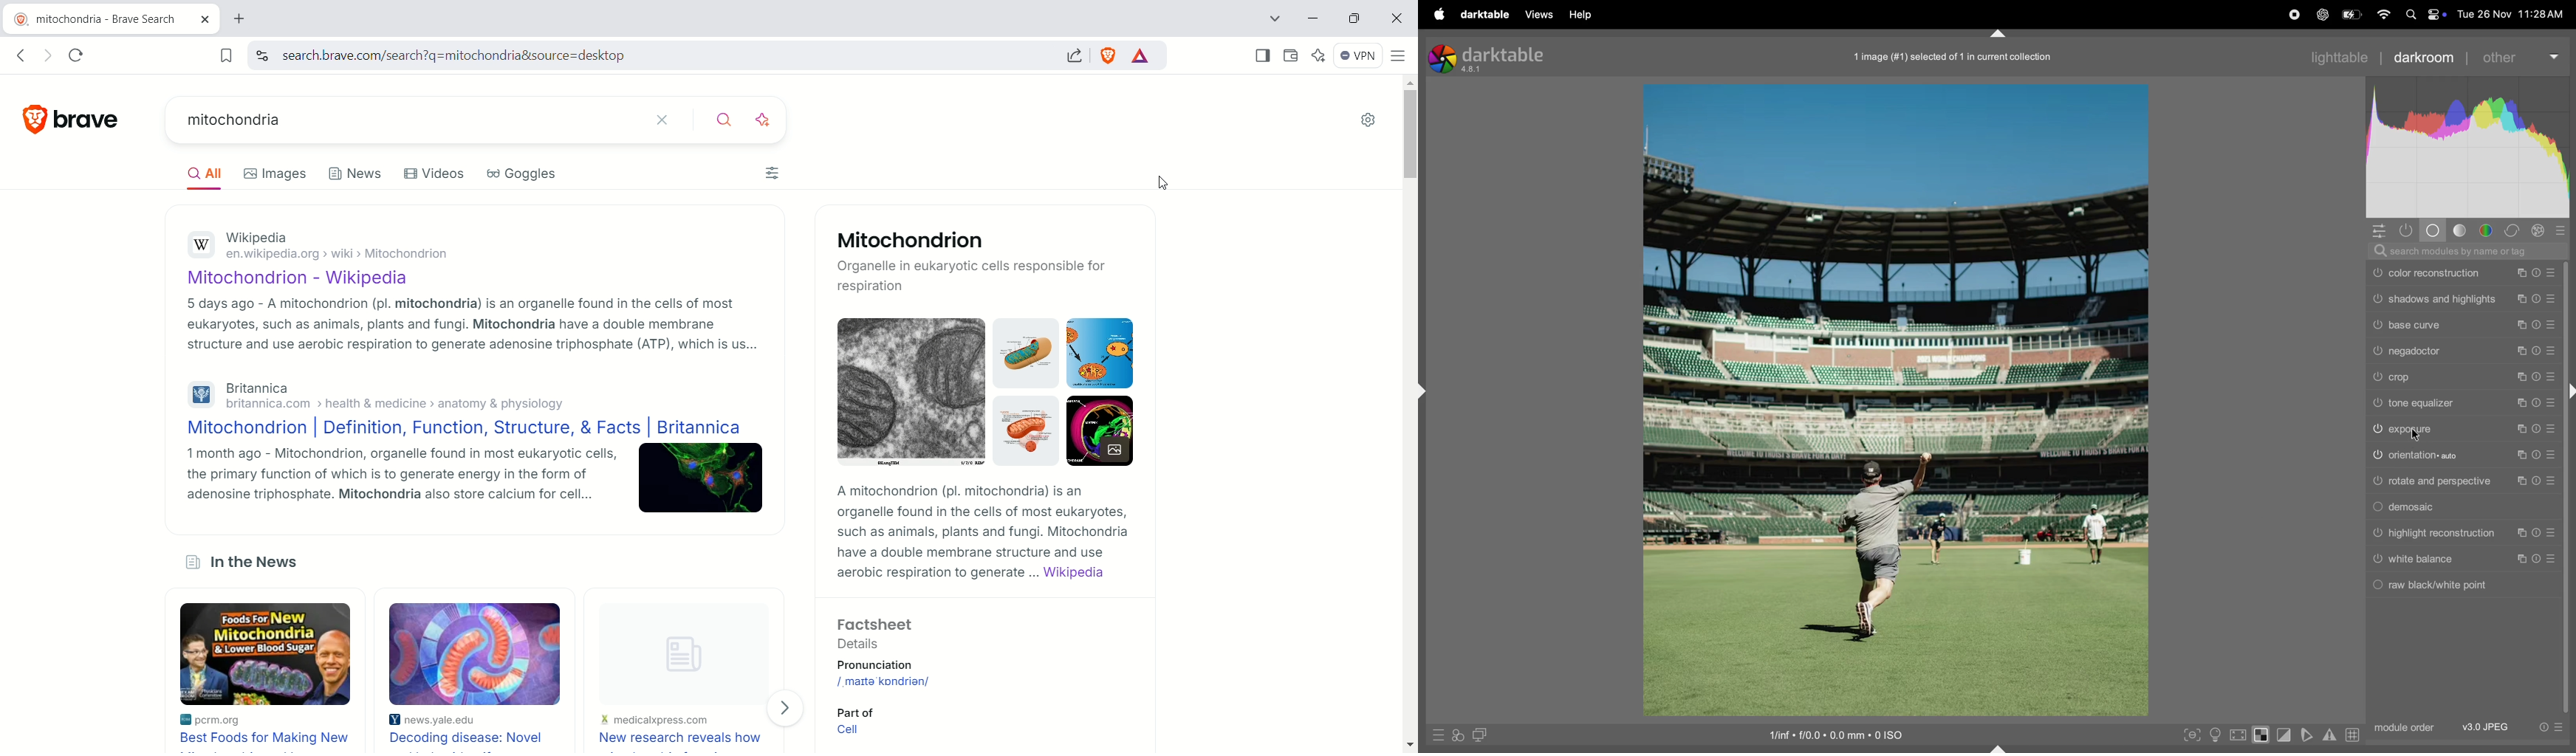  Describe the element at coordinates (2535, 430) in the screenshot. I see `reset presets` at that location.